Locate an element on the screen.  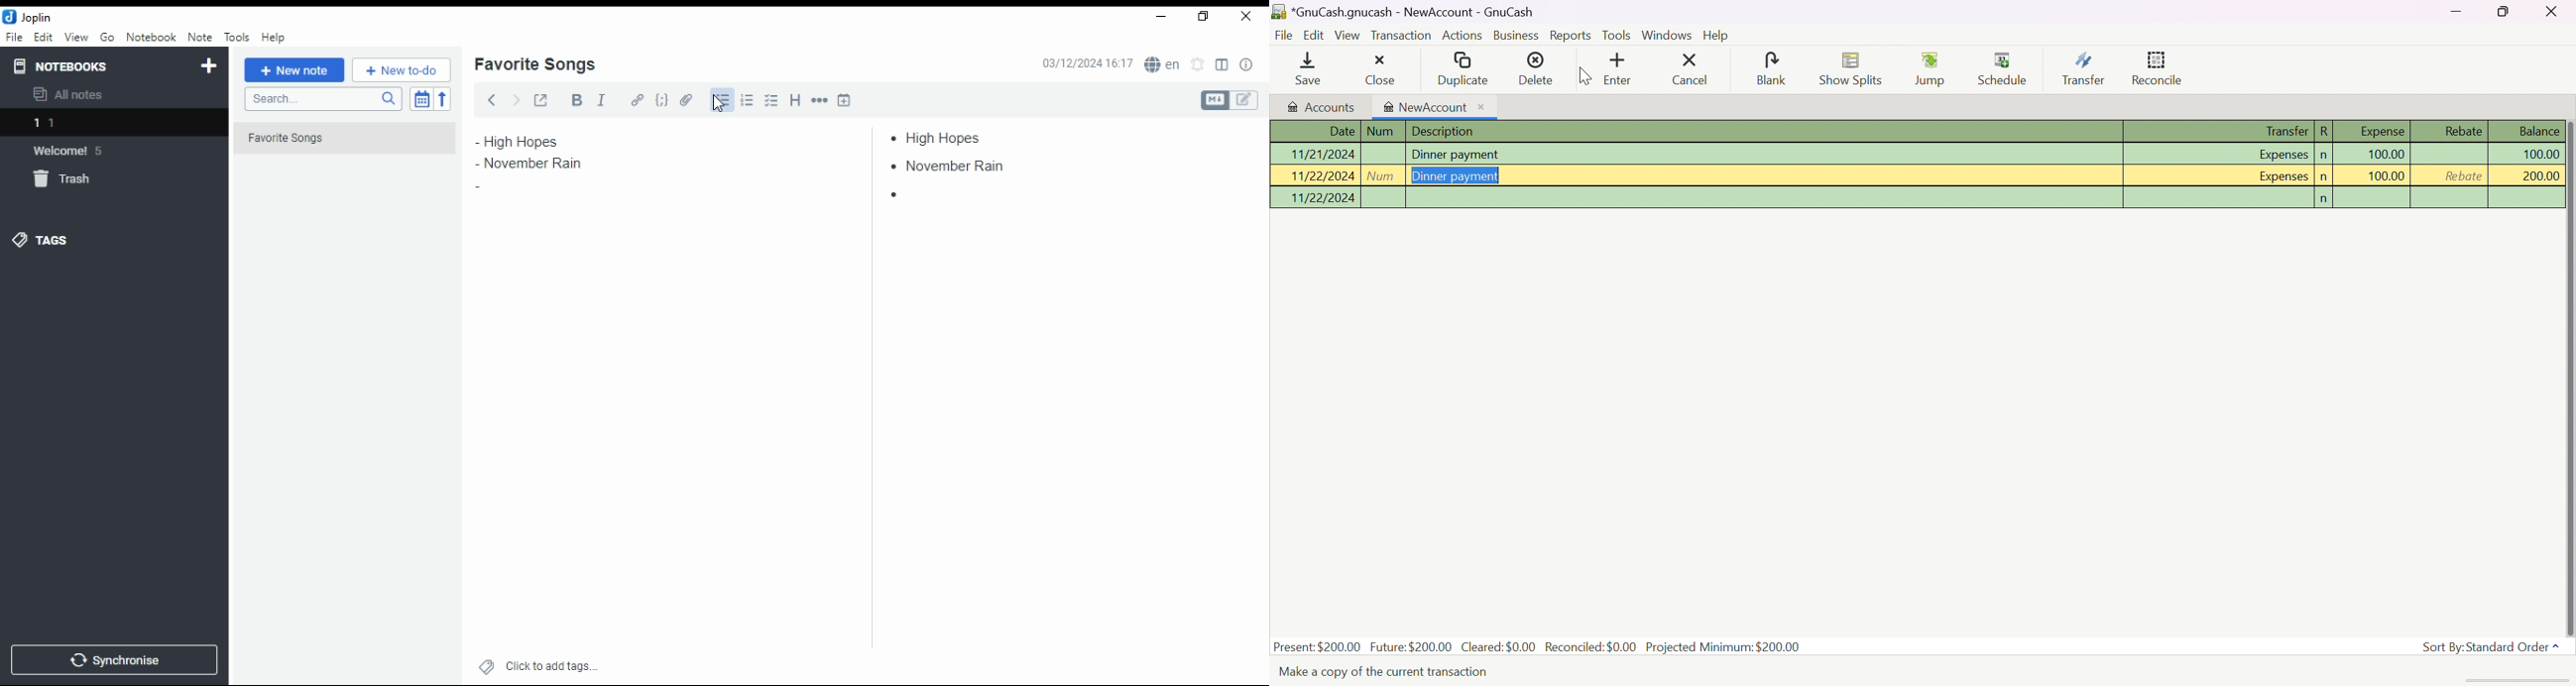
reverse sort order is located at coordinates (442, 99).